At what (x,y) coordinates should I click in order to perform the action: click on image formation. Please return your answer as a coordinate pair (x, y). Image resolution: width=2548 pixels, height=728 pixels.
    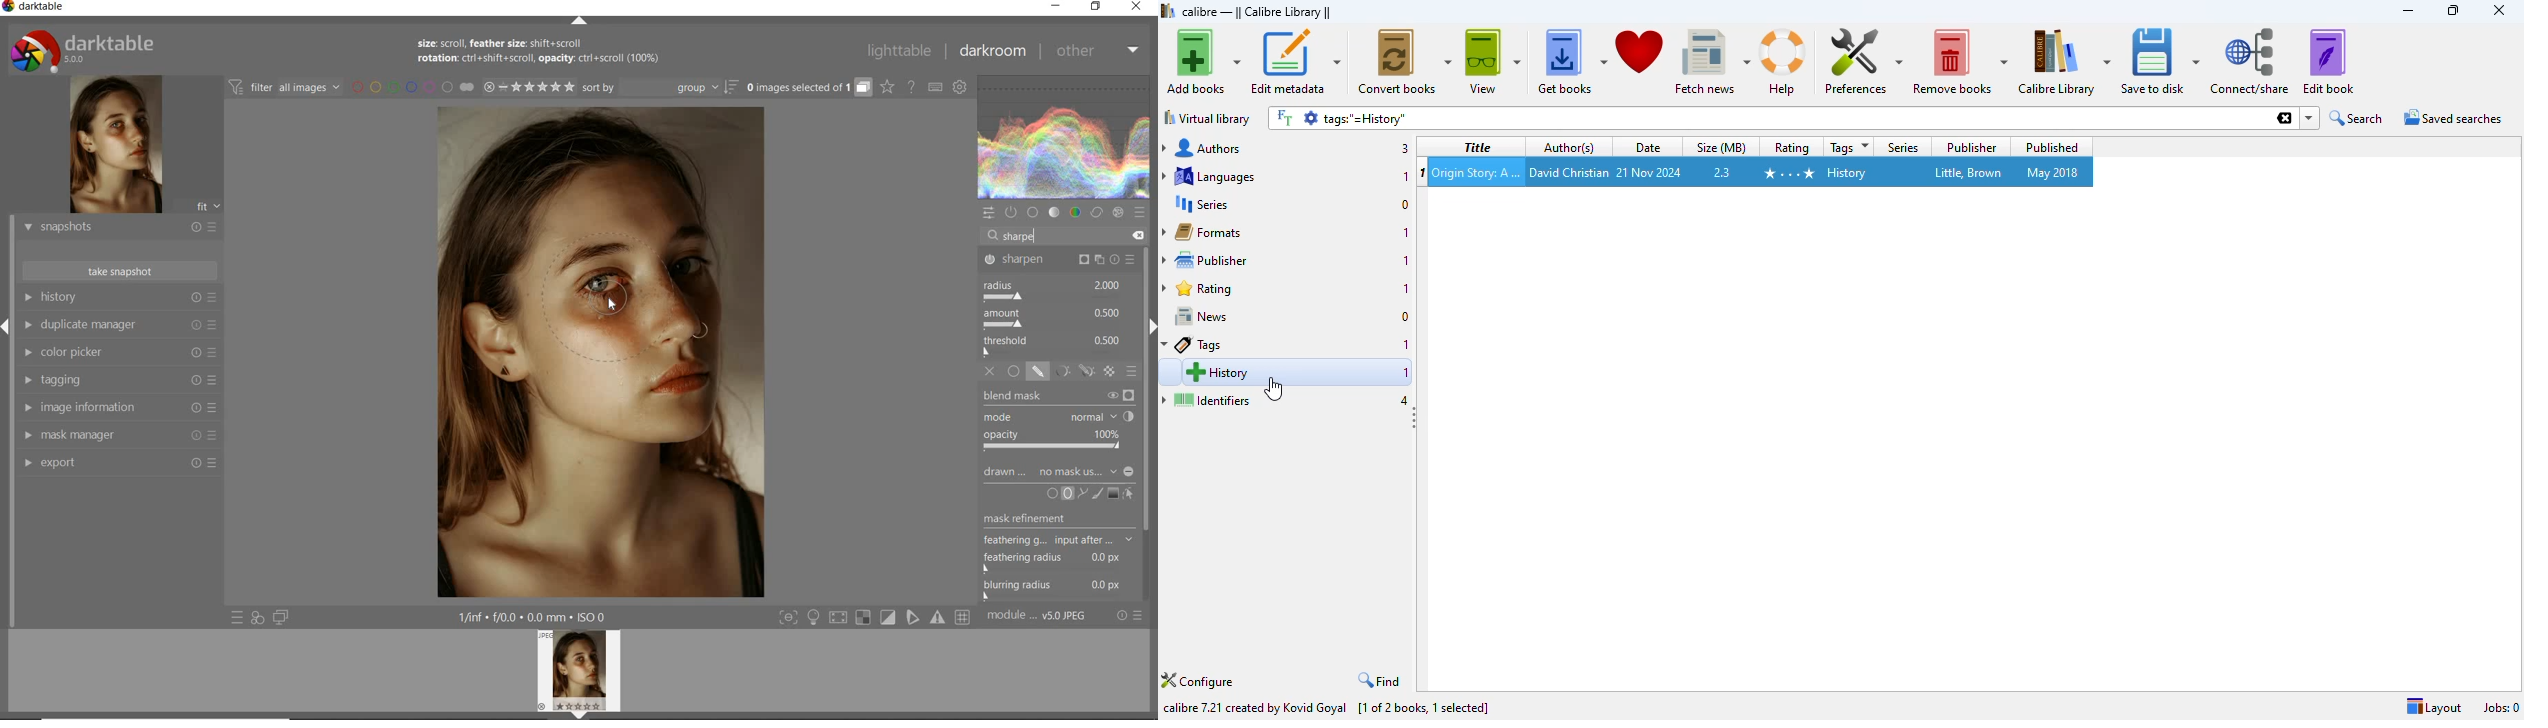
    Looking at the image, I should click on (117, 408).